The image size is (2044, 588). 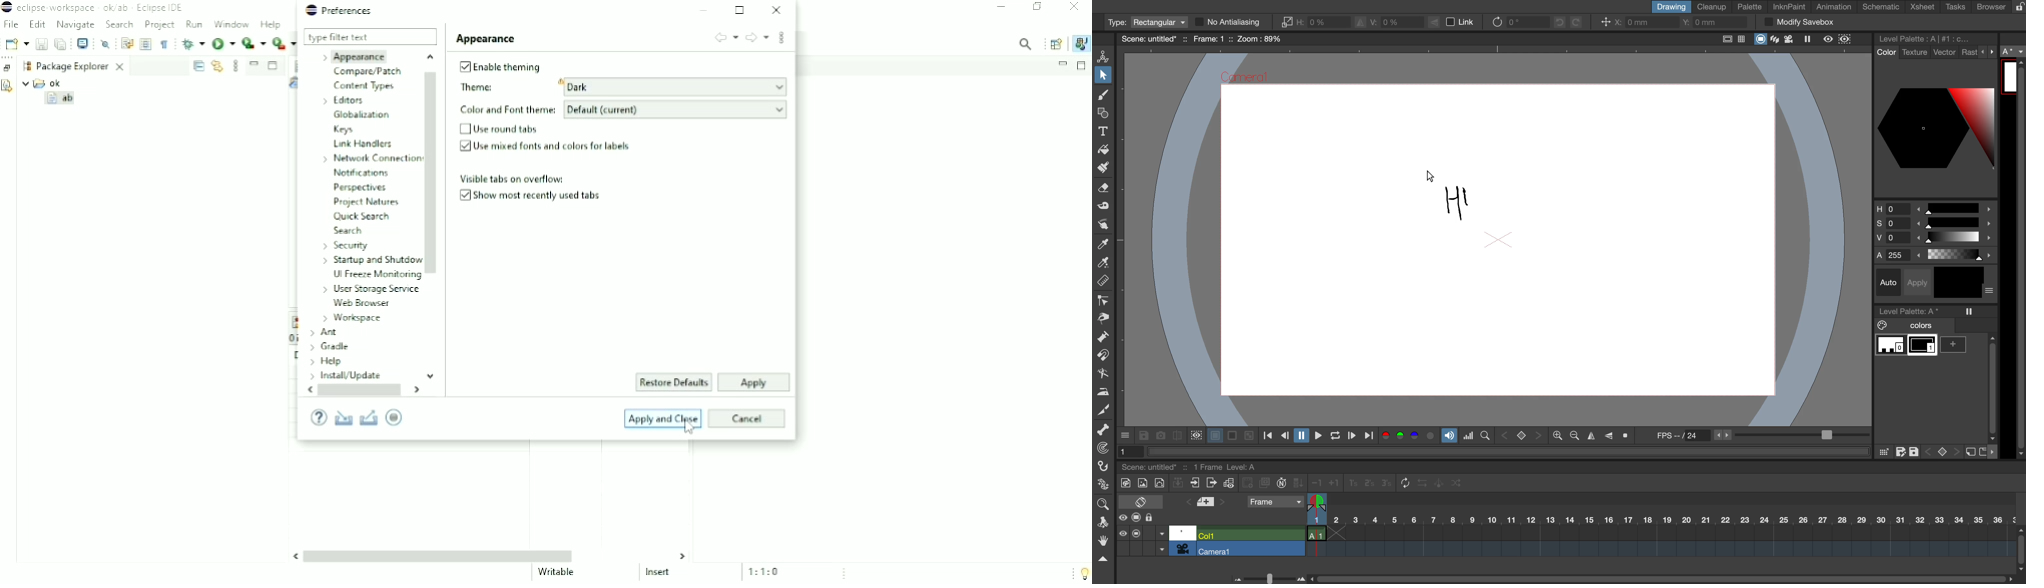 I want to click on xsheet, so click(x=1925, y=7).